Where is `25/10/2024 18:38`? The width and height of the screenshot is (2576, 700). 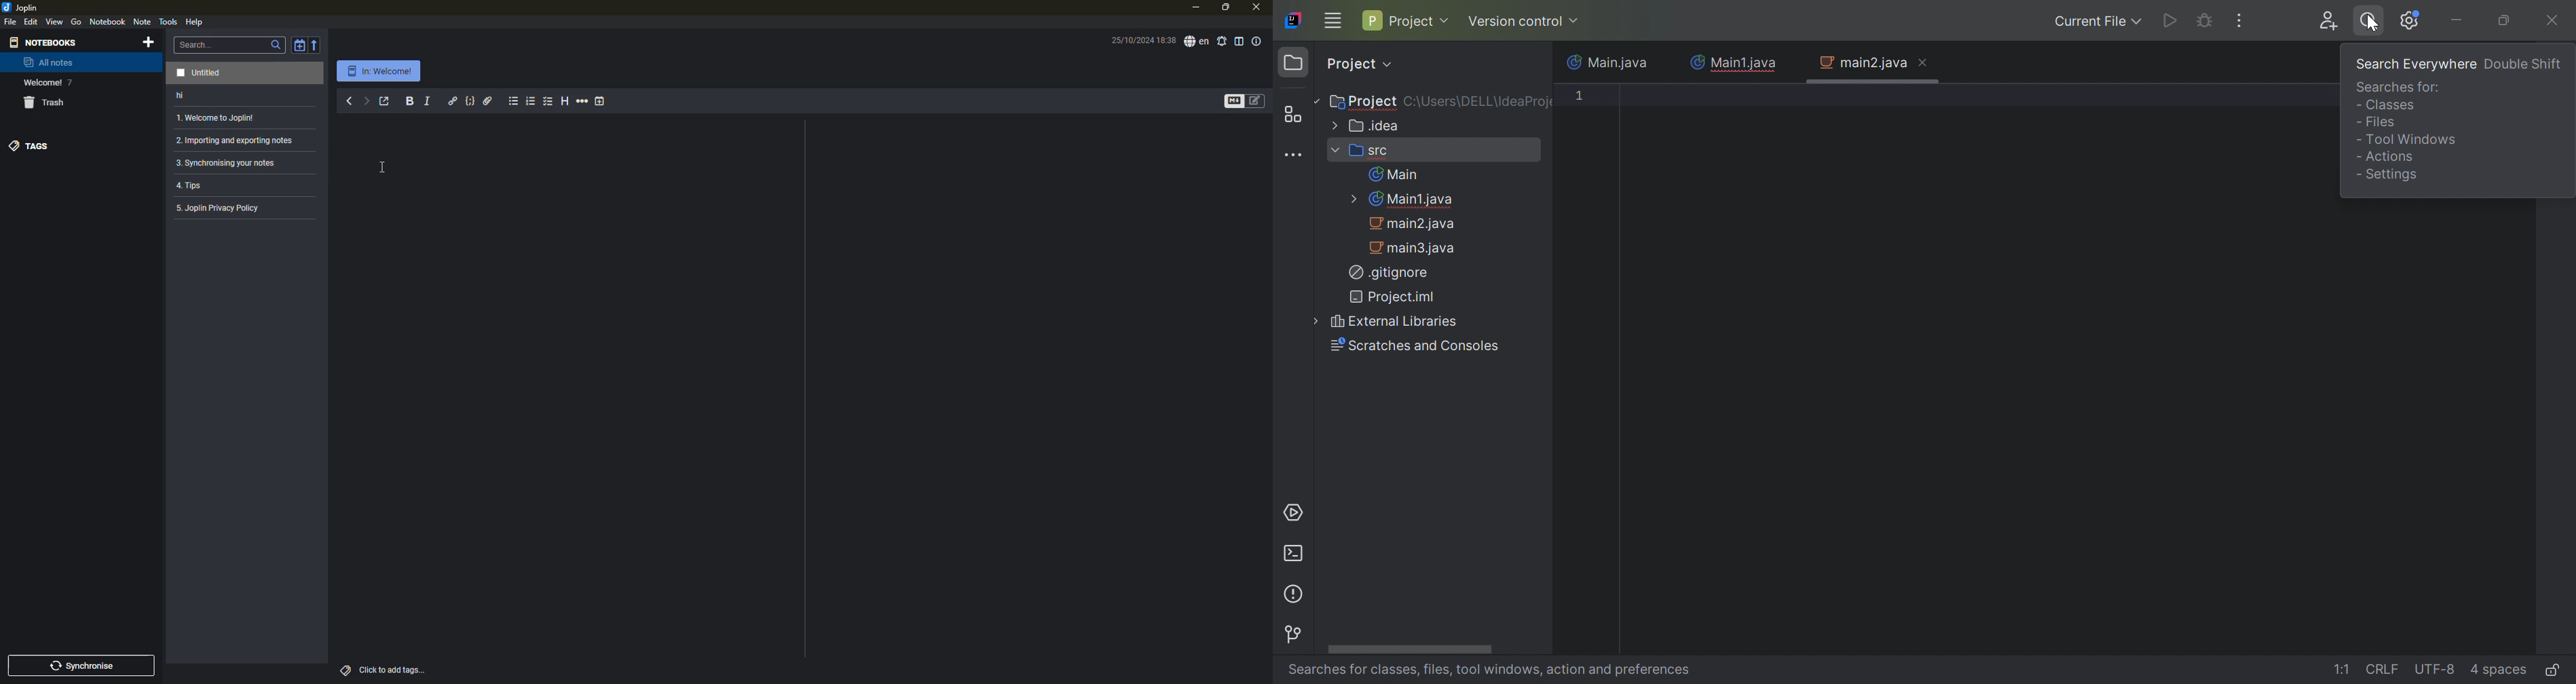 25/10/2024 18:38 is located at coordinates (1136, 40).